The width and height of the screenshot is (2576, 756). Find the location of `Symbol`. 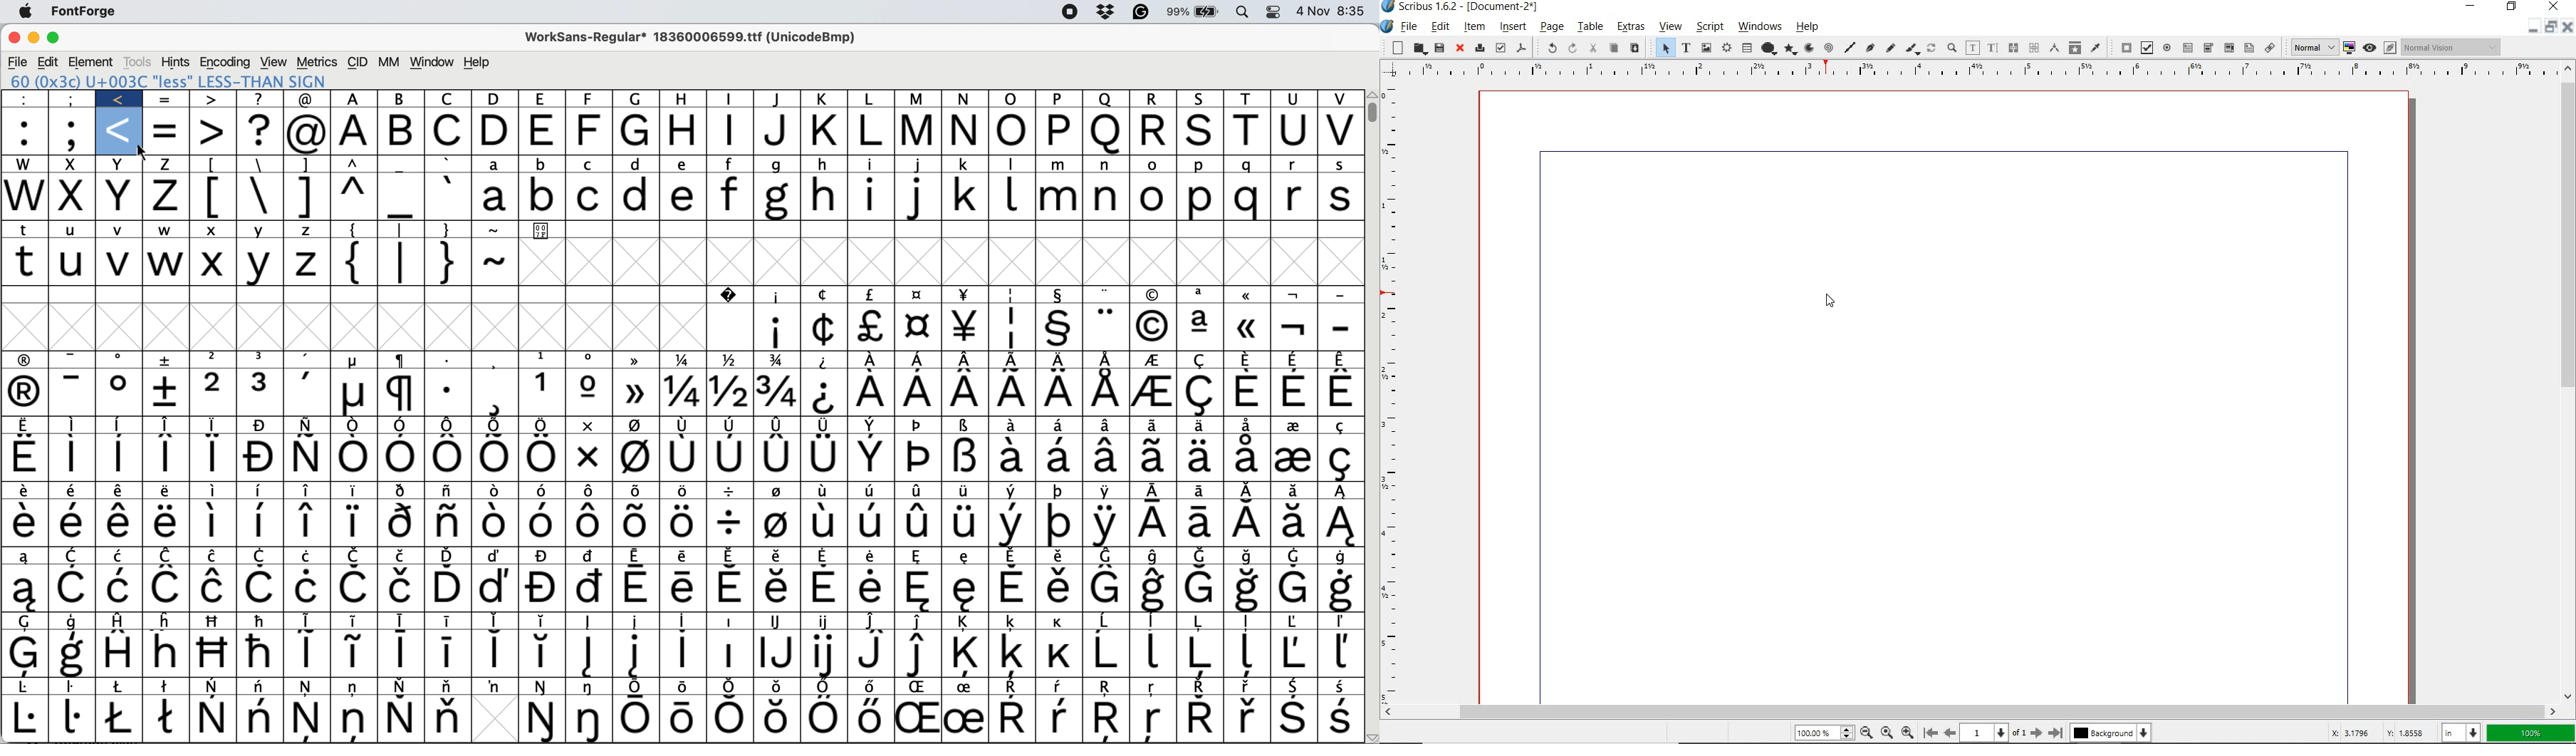

Symbol is located at coordinates (544, 686).